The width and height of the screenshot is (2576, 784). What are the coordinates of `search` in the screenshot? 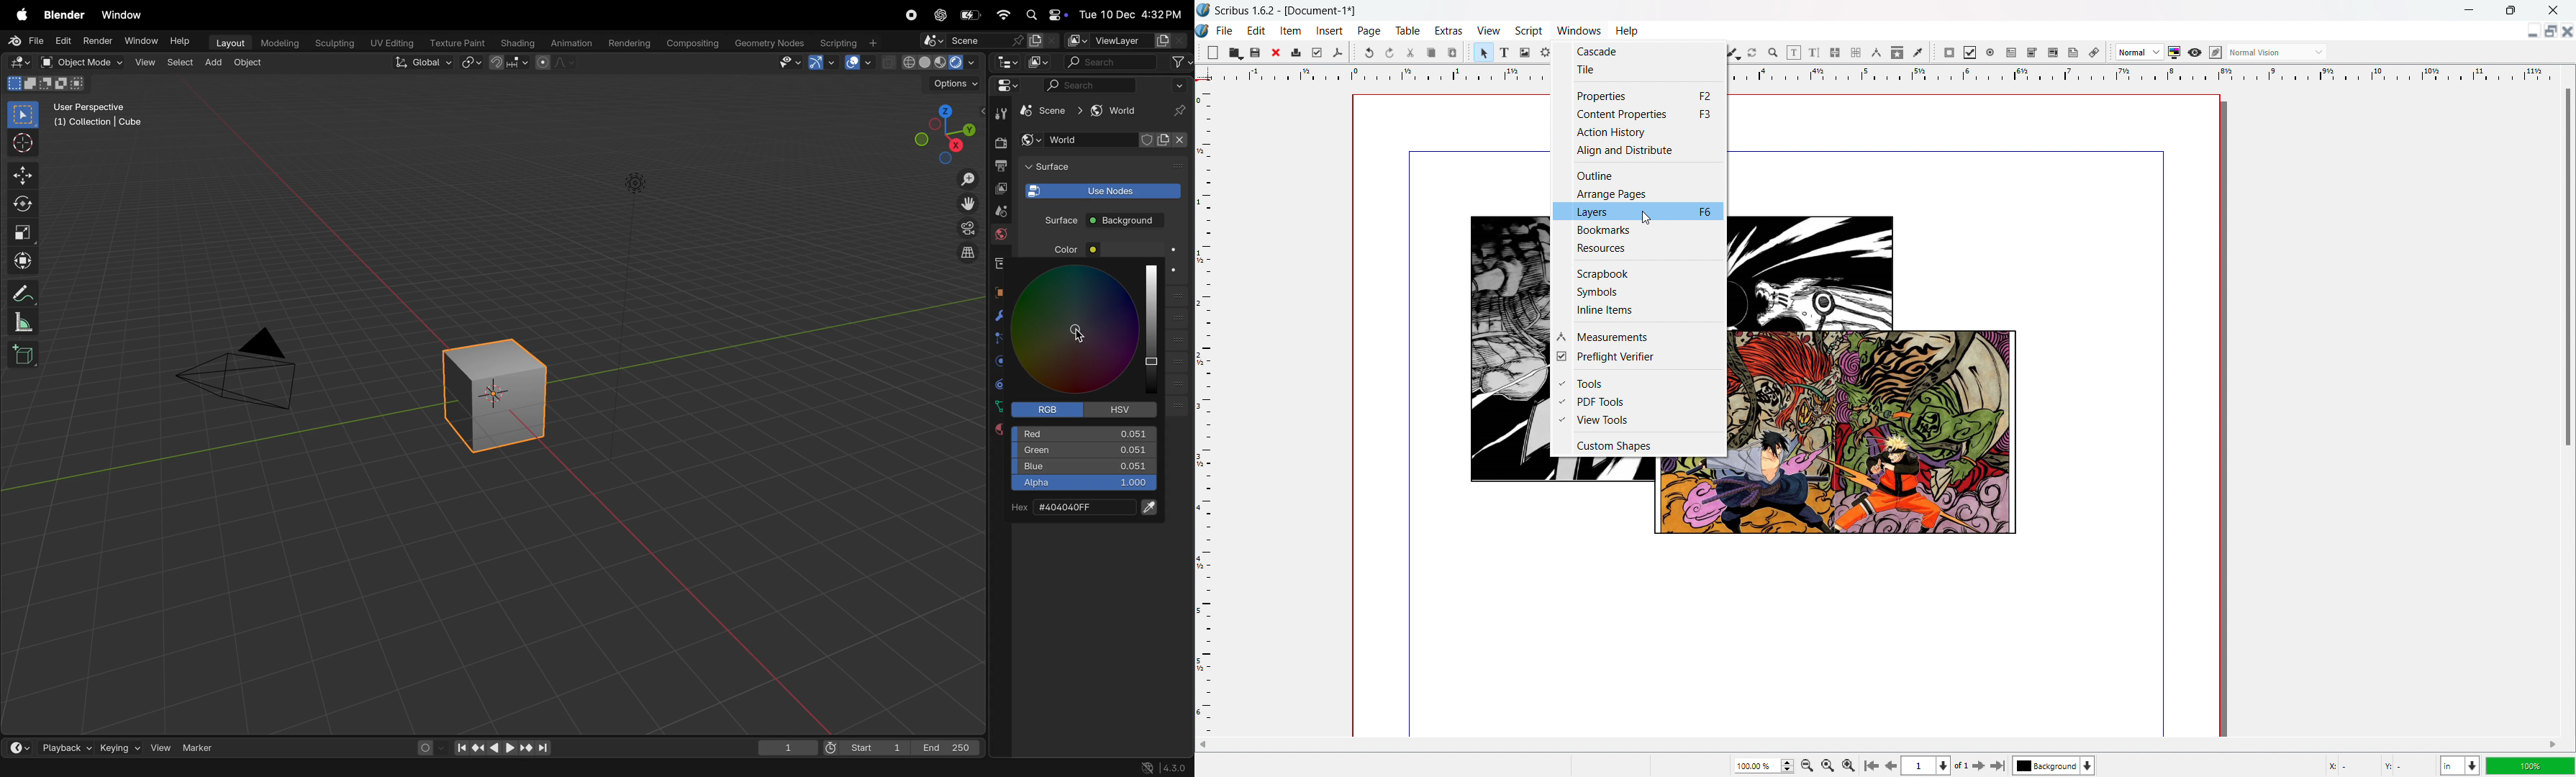 It's located at (1129, 62).